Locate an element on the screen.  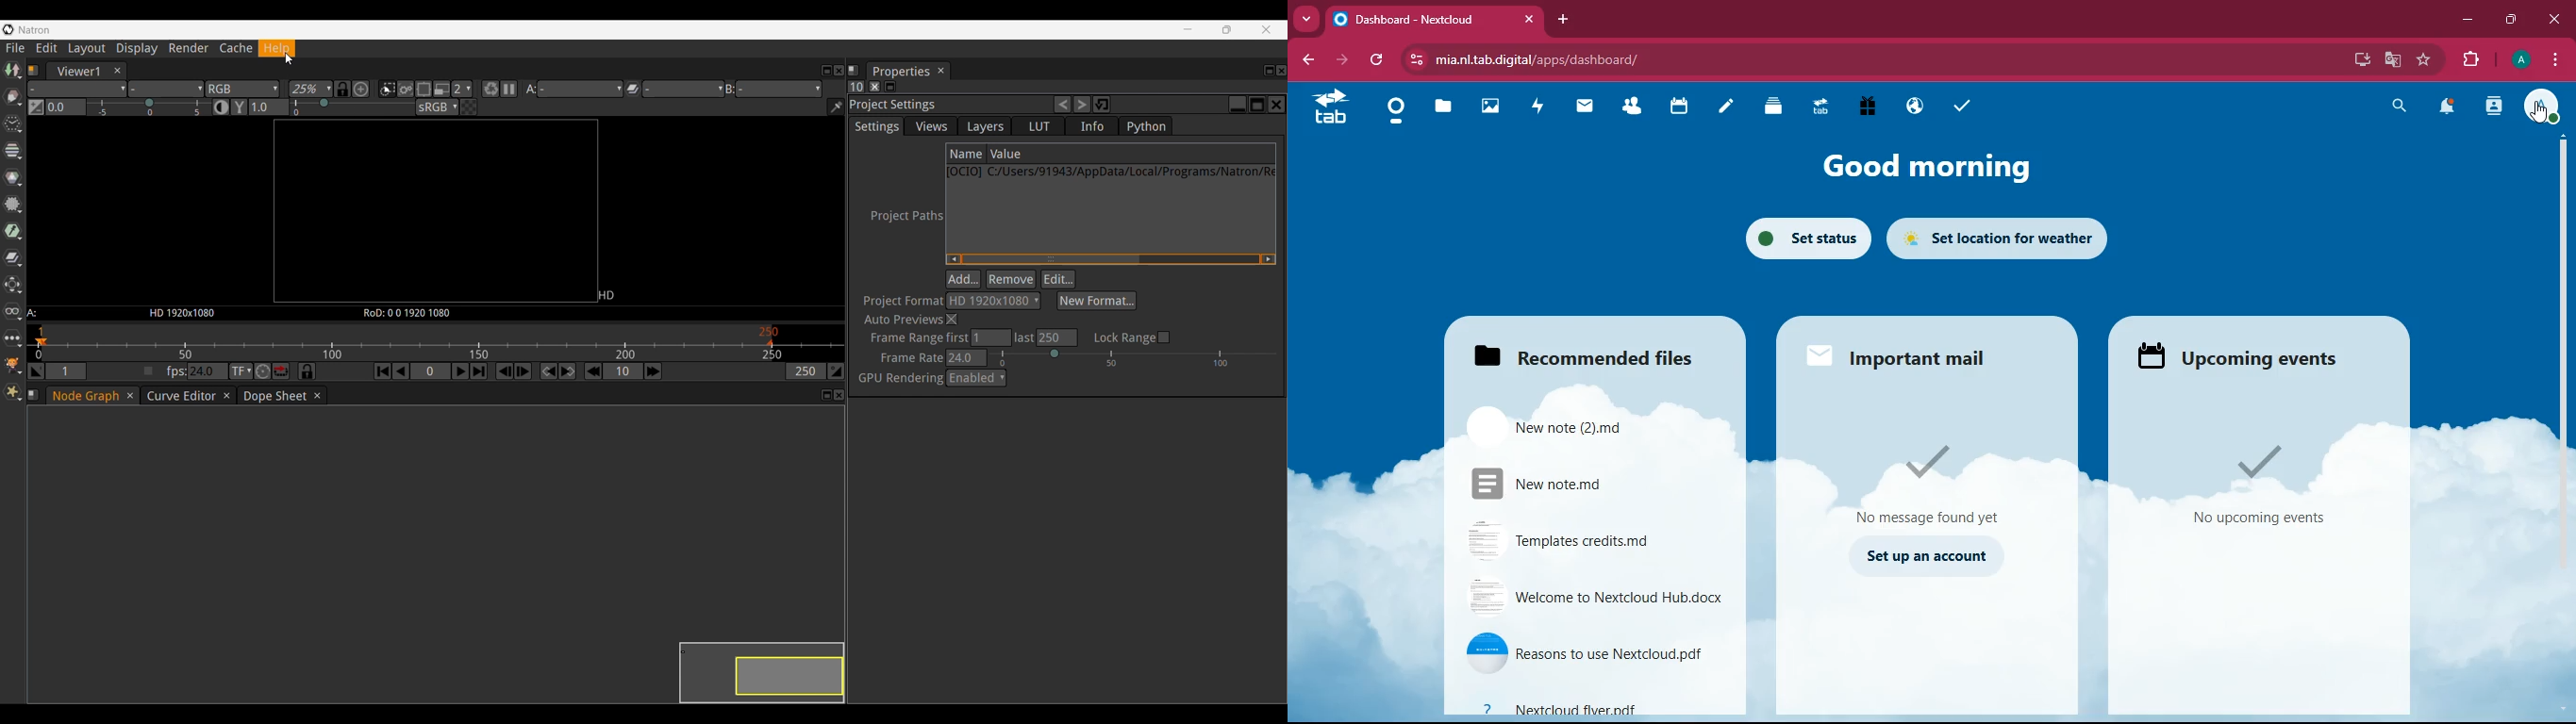
public is located at coordinates (1912, 106).